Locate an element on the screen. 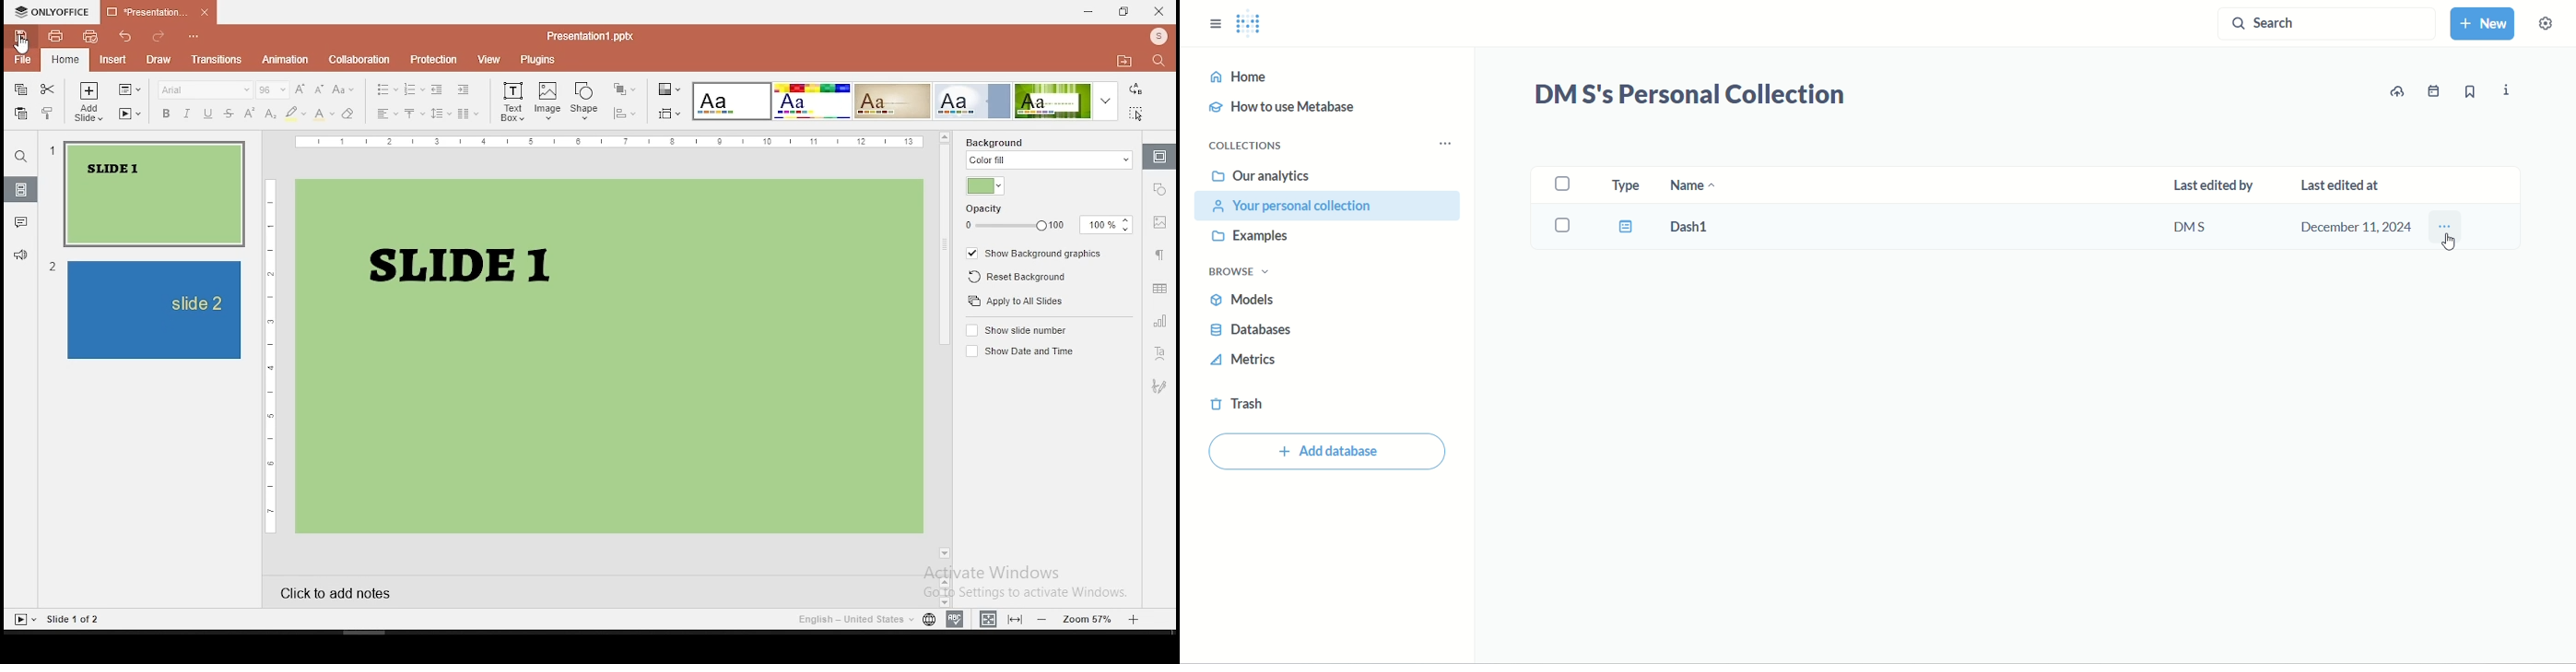 The image size is (2576, 672). minimize is located at coordinates (1086, 11).